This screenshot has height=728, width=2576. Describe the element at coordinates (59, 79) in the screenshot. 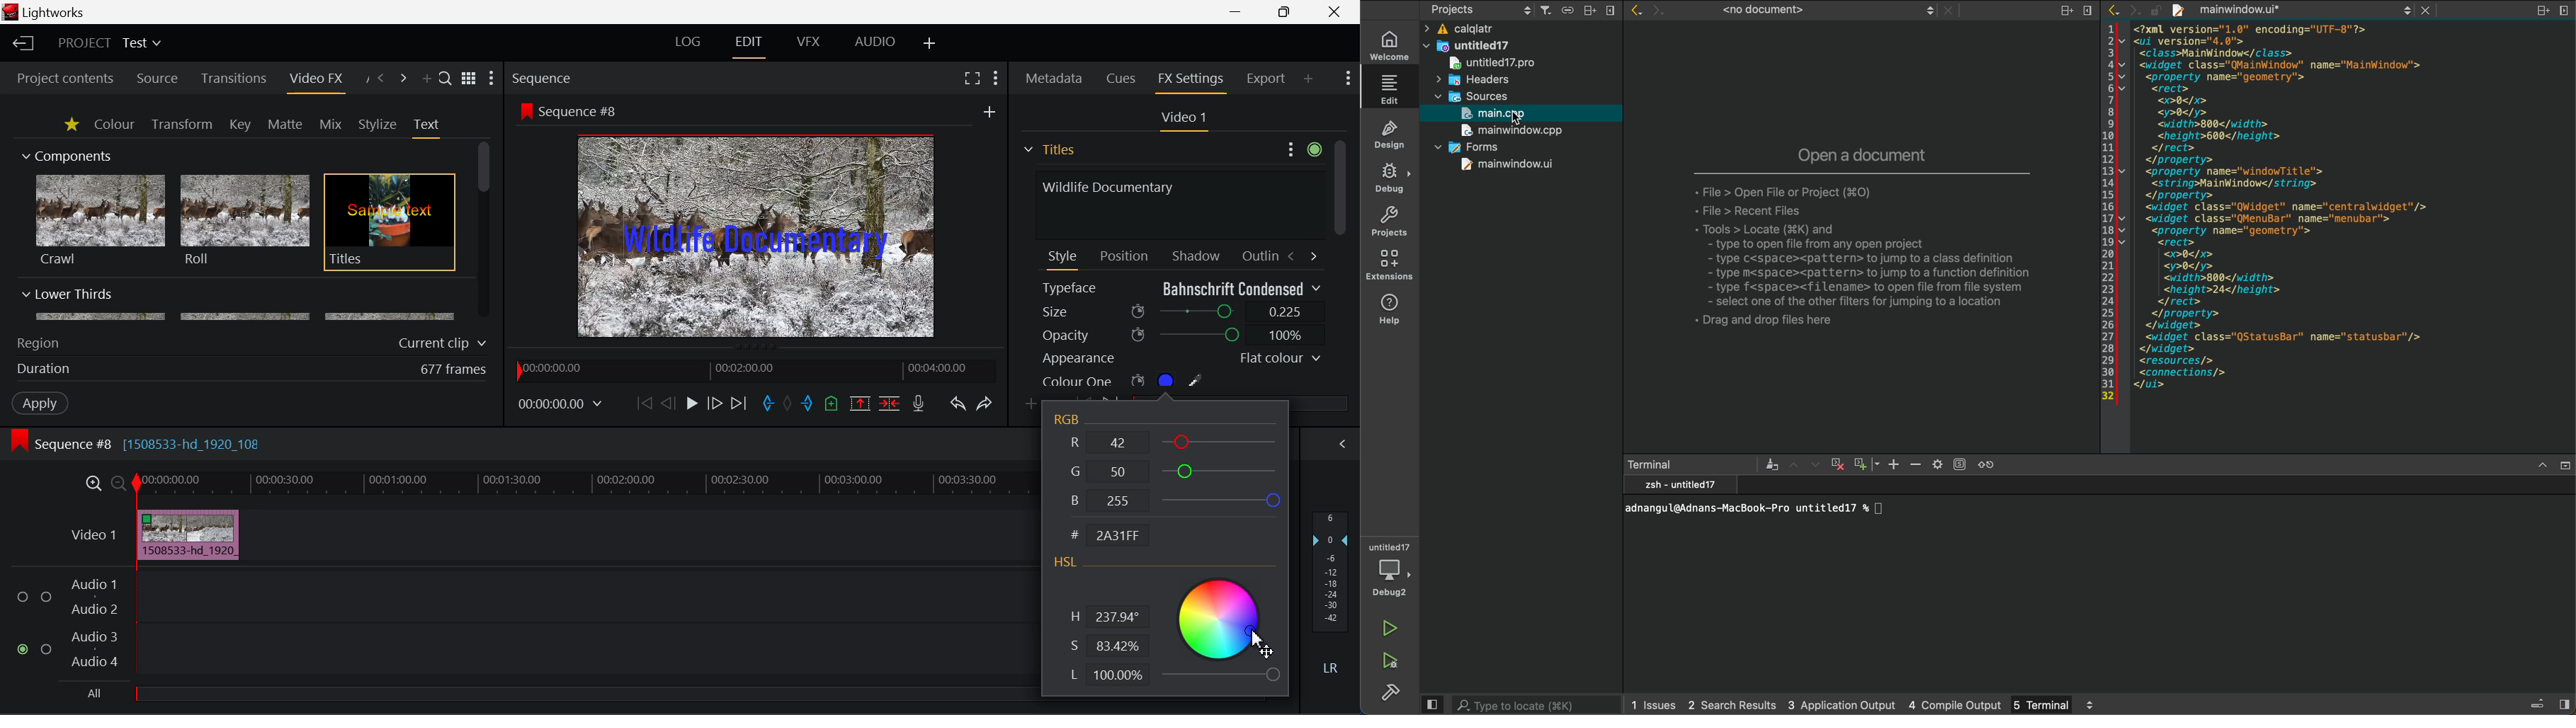

I see `Project contents` at that location.